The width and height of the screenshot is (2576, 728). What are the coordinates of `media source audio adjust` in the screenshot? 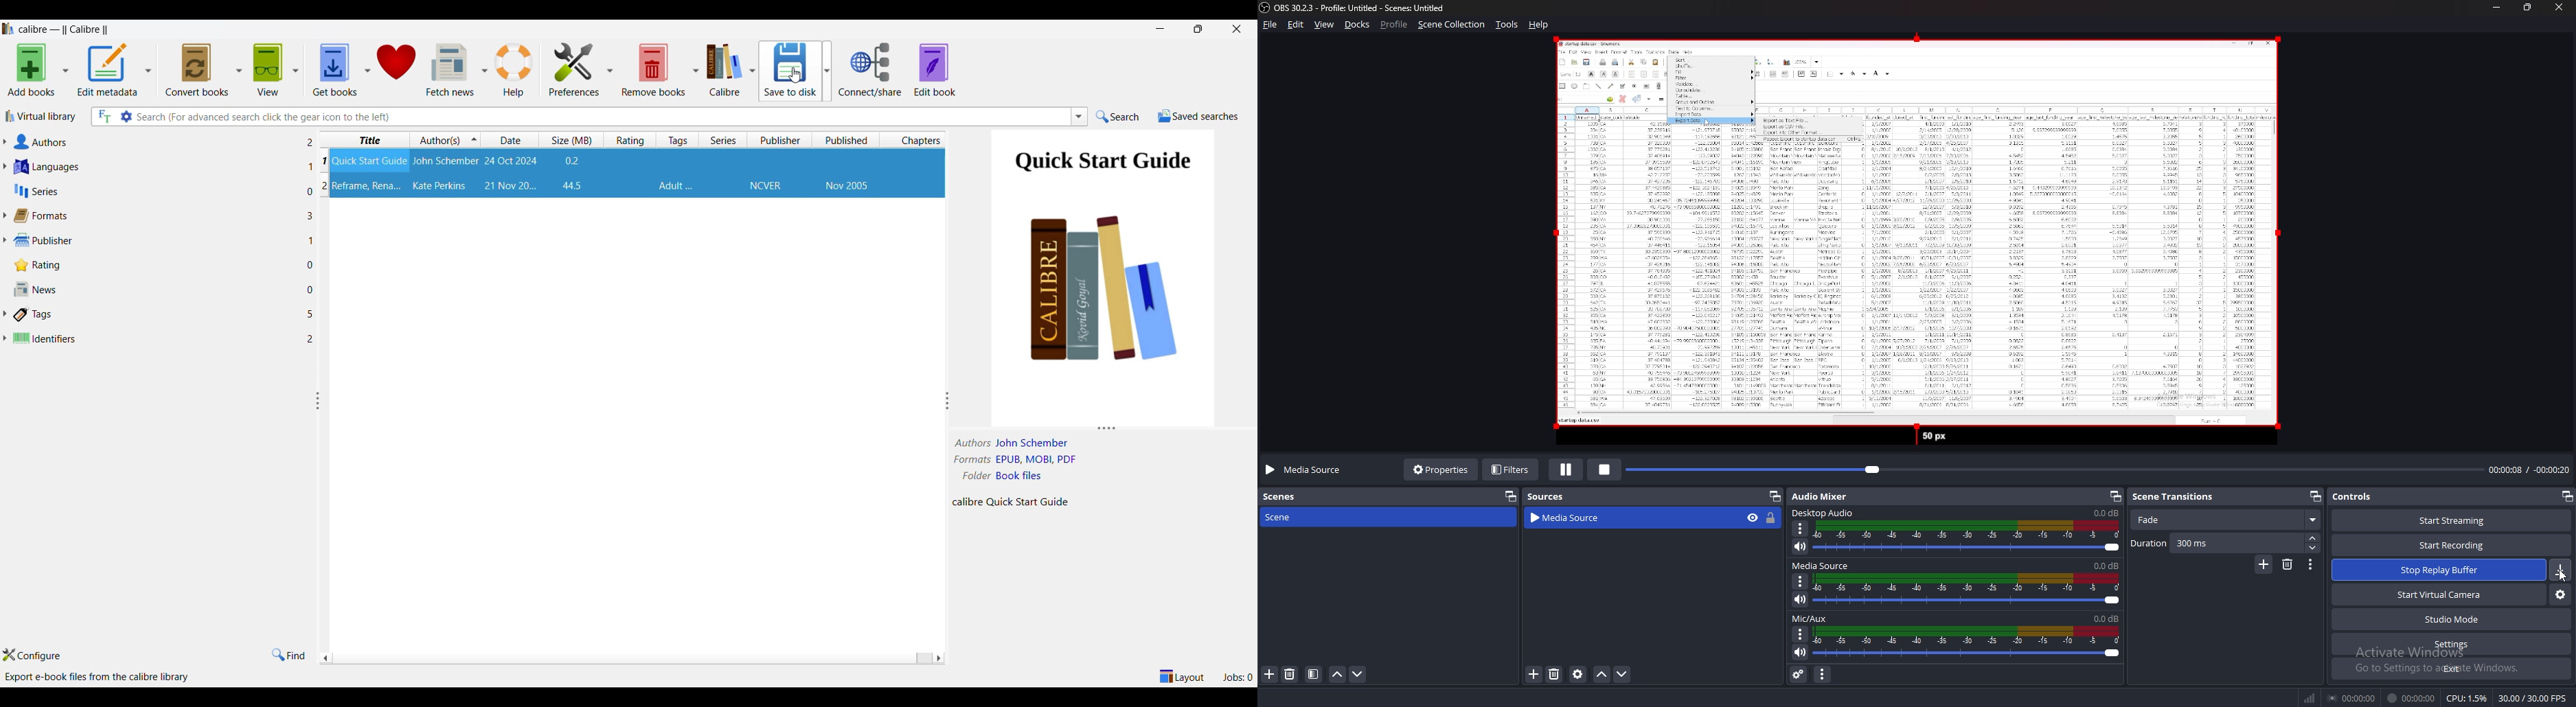 It's located at (1969, 589).